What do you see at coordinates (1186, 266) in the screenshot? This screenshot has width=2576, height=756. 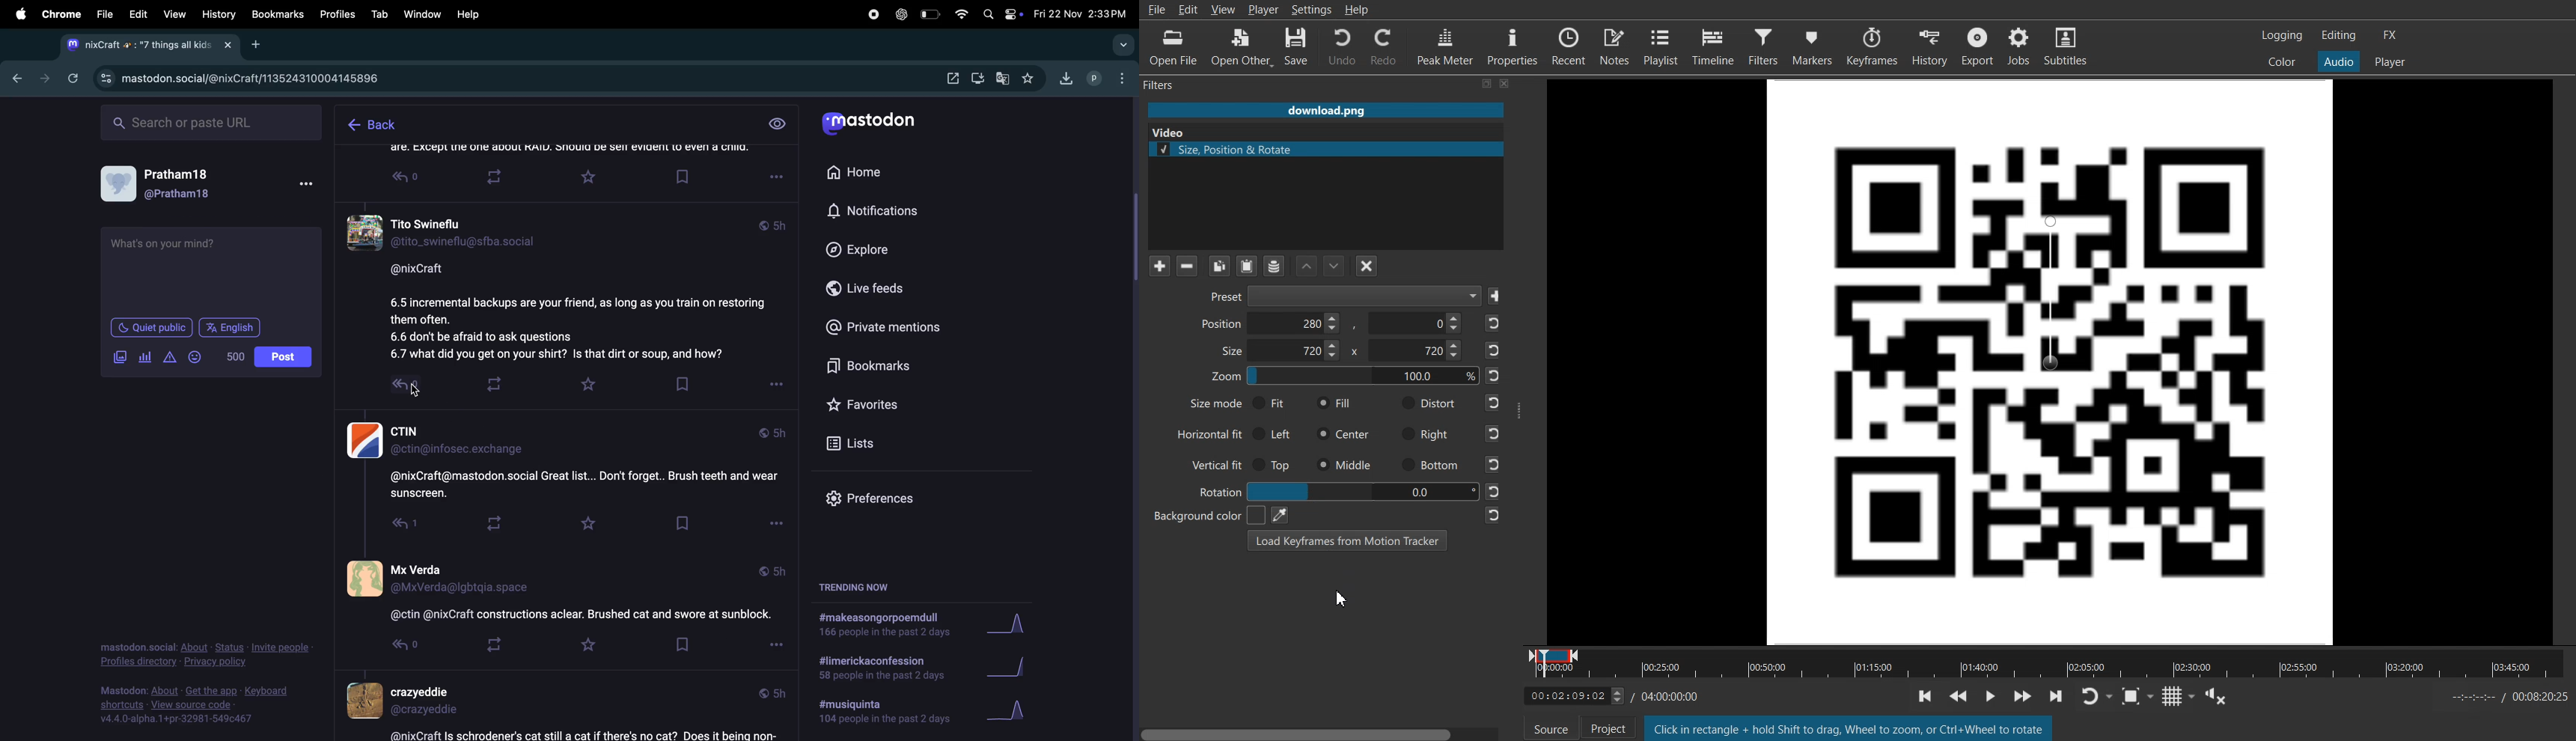 I see `Remove selected Filter` at bounding box center [1186, 266].